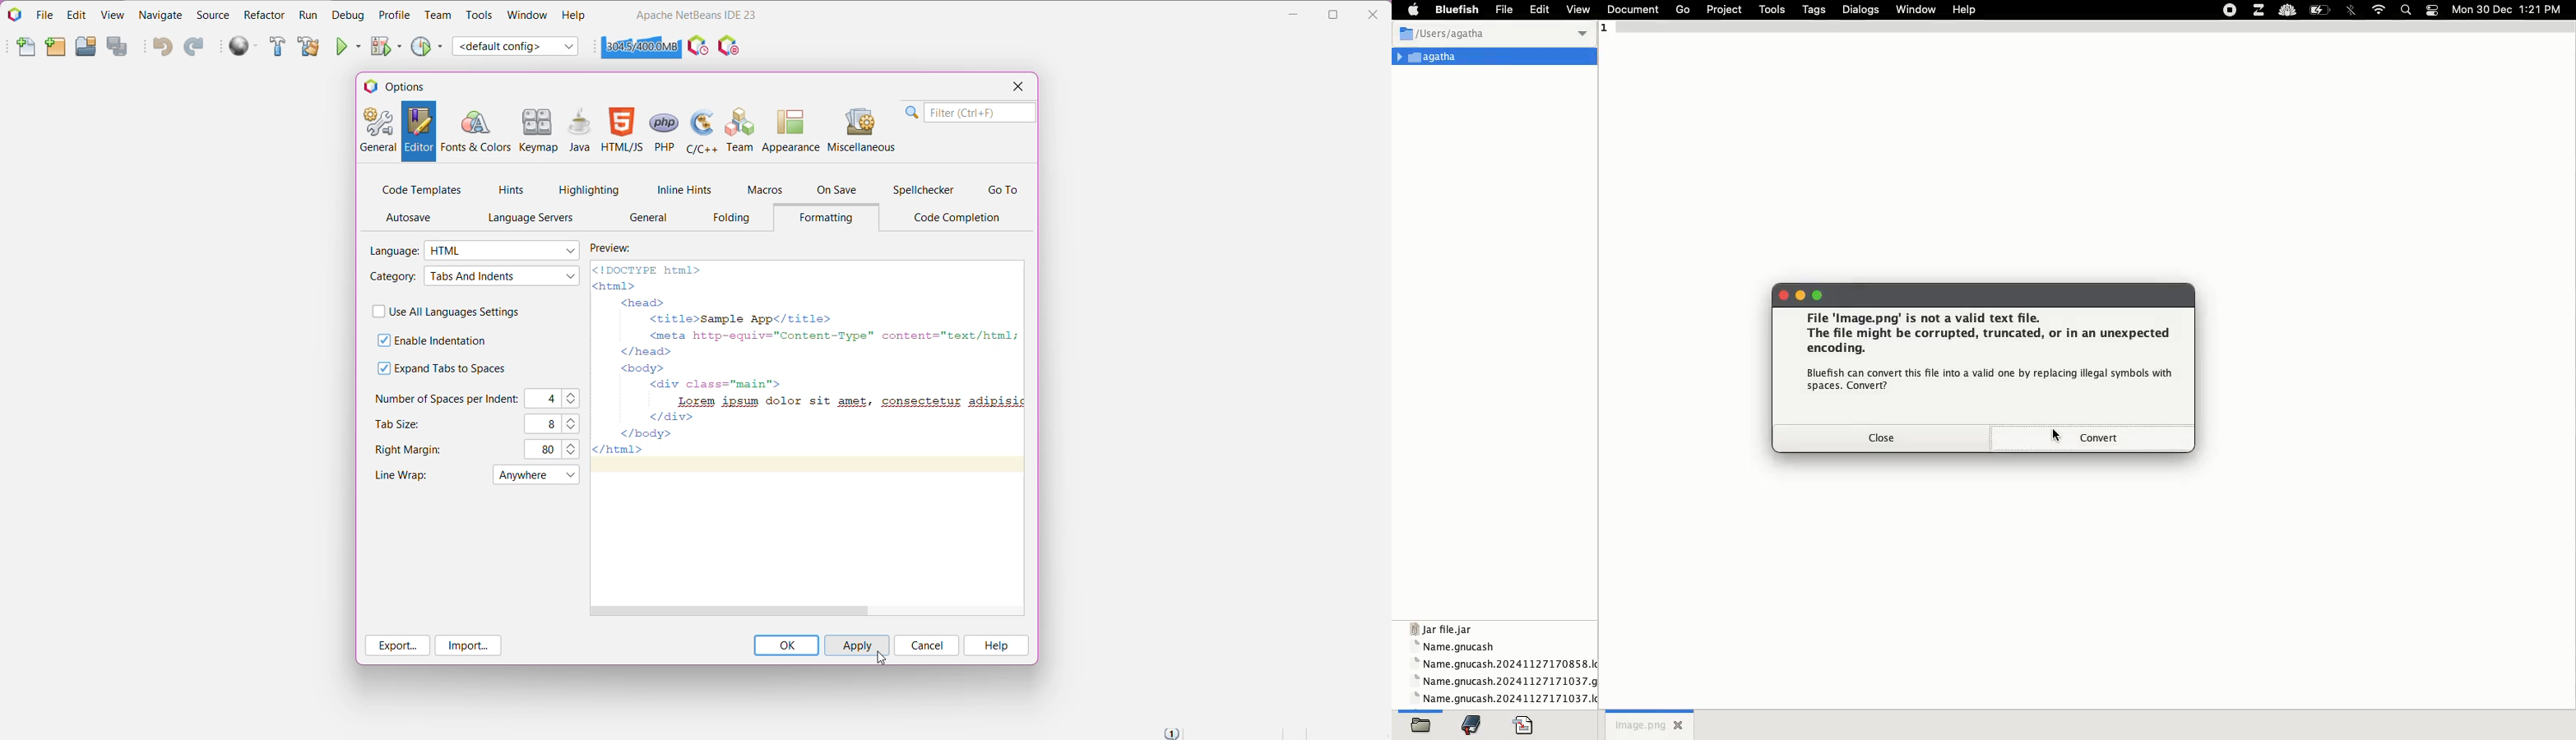  I want to click on project, so click(1726, 9).